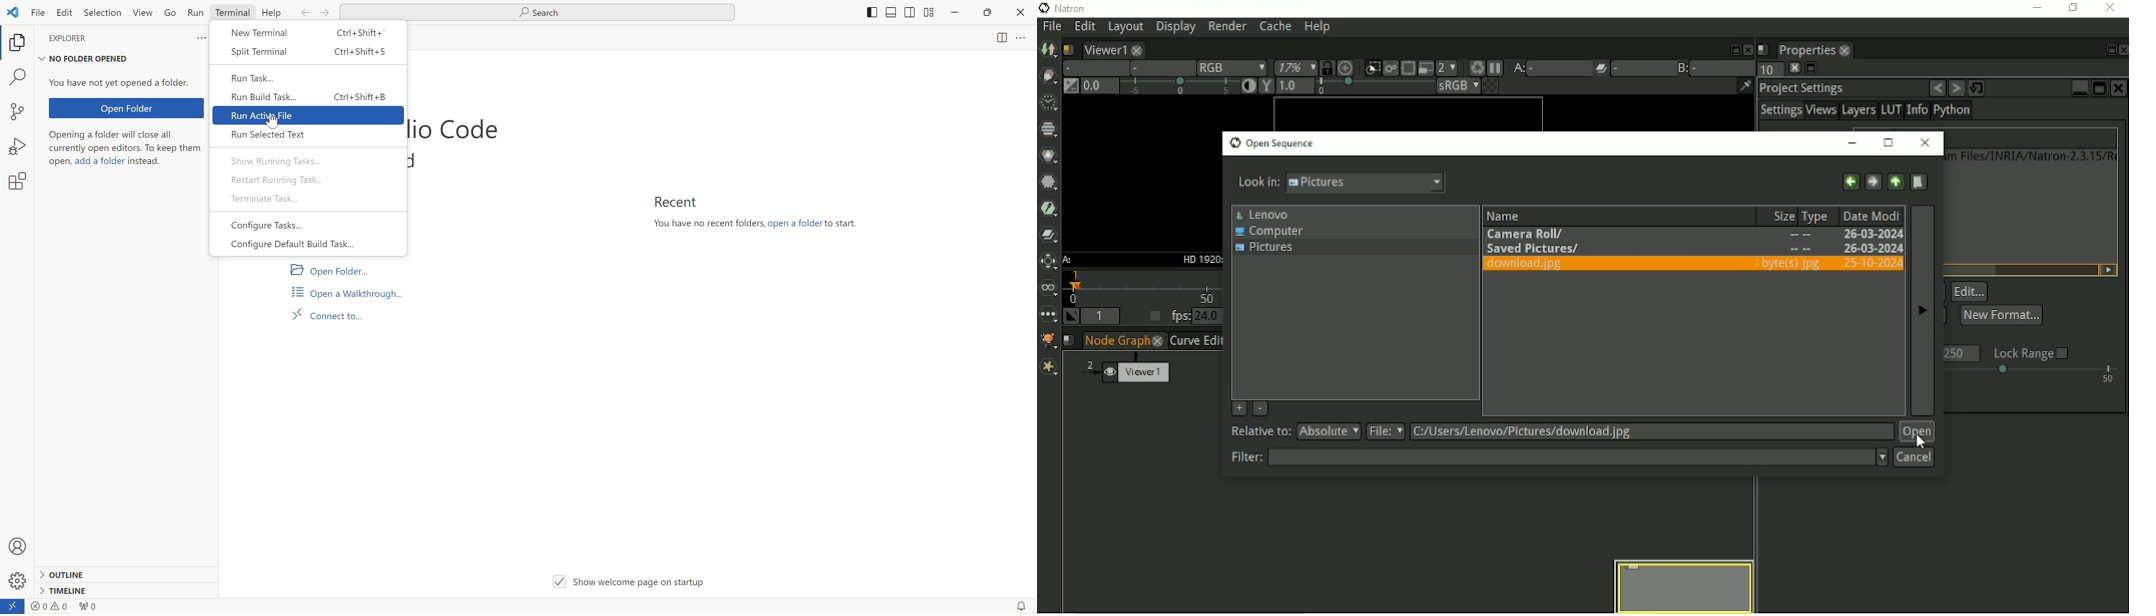 This screenshot has height=616, width=2156. Describe the element at coordinates (64, 573) in the screenshot. I see `outline` at that location.